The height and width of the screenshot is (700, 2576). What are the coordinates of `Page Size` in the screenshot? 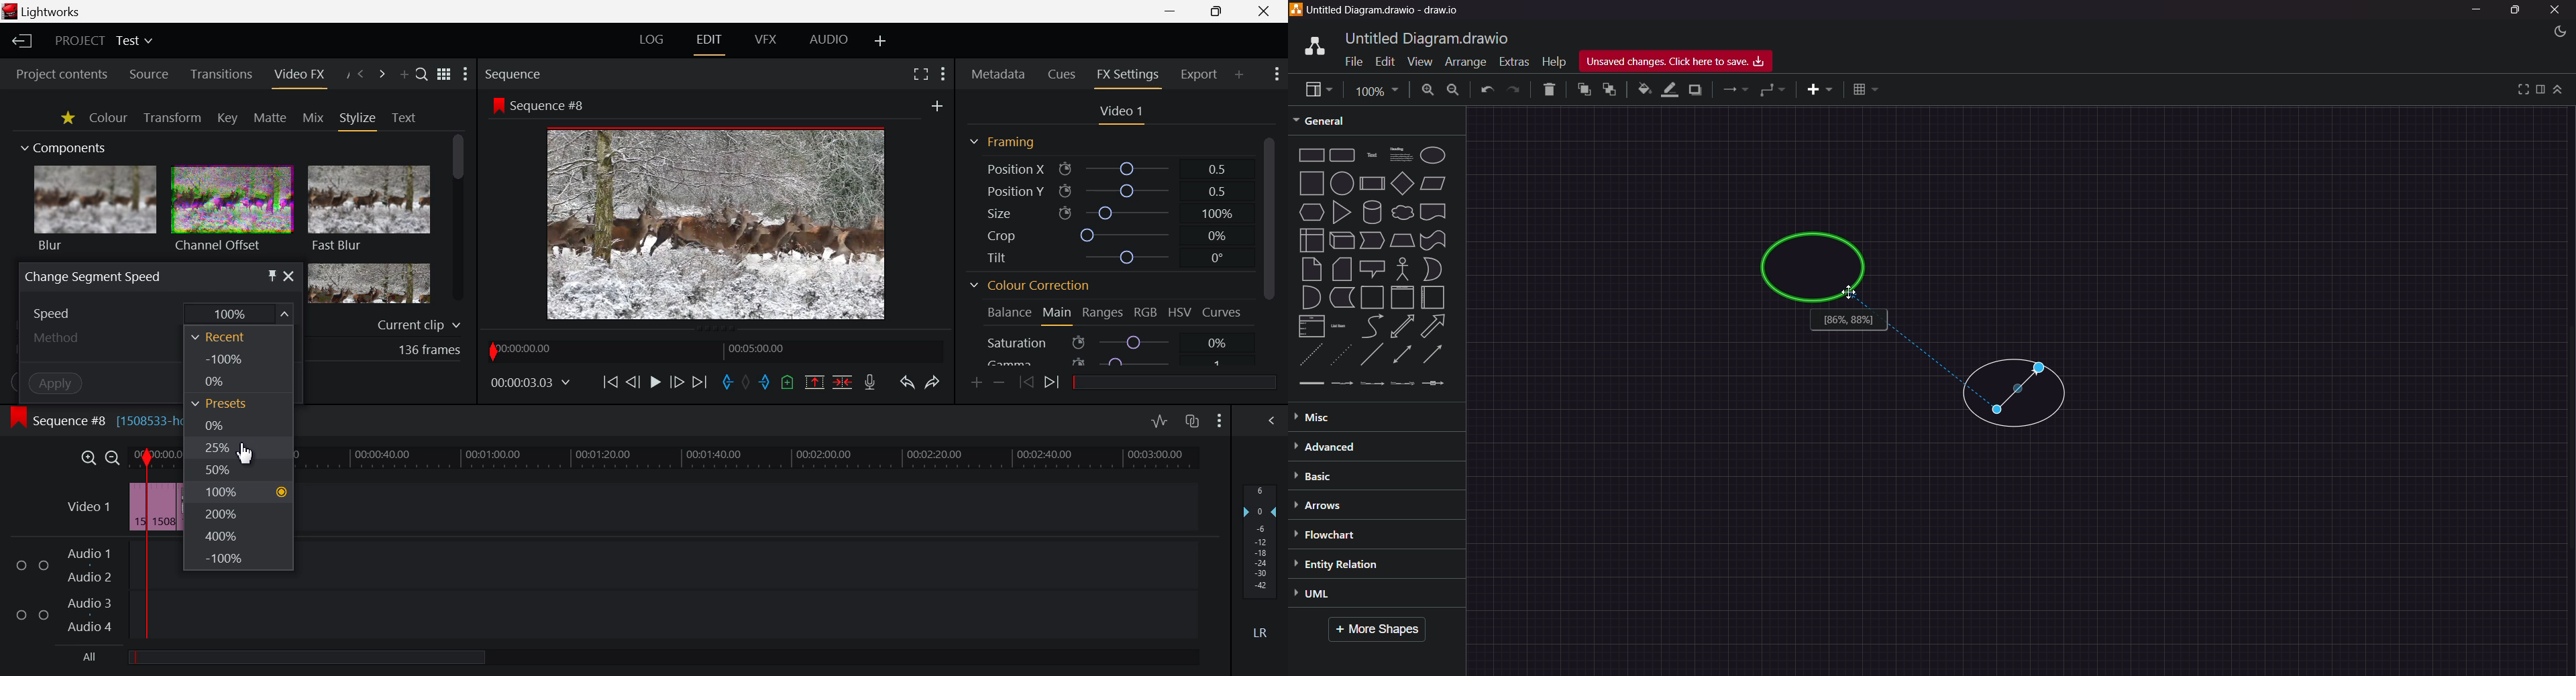 It's located at (1375, 89).